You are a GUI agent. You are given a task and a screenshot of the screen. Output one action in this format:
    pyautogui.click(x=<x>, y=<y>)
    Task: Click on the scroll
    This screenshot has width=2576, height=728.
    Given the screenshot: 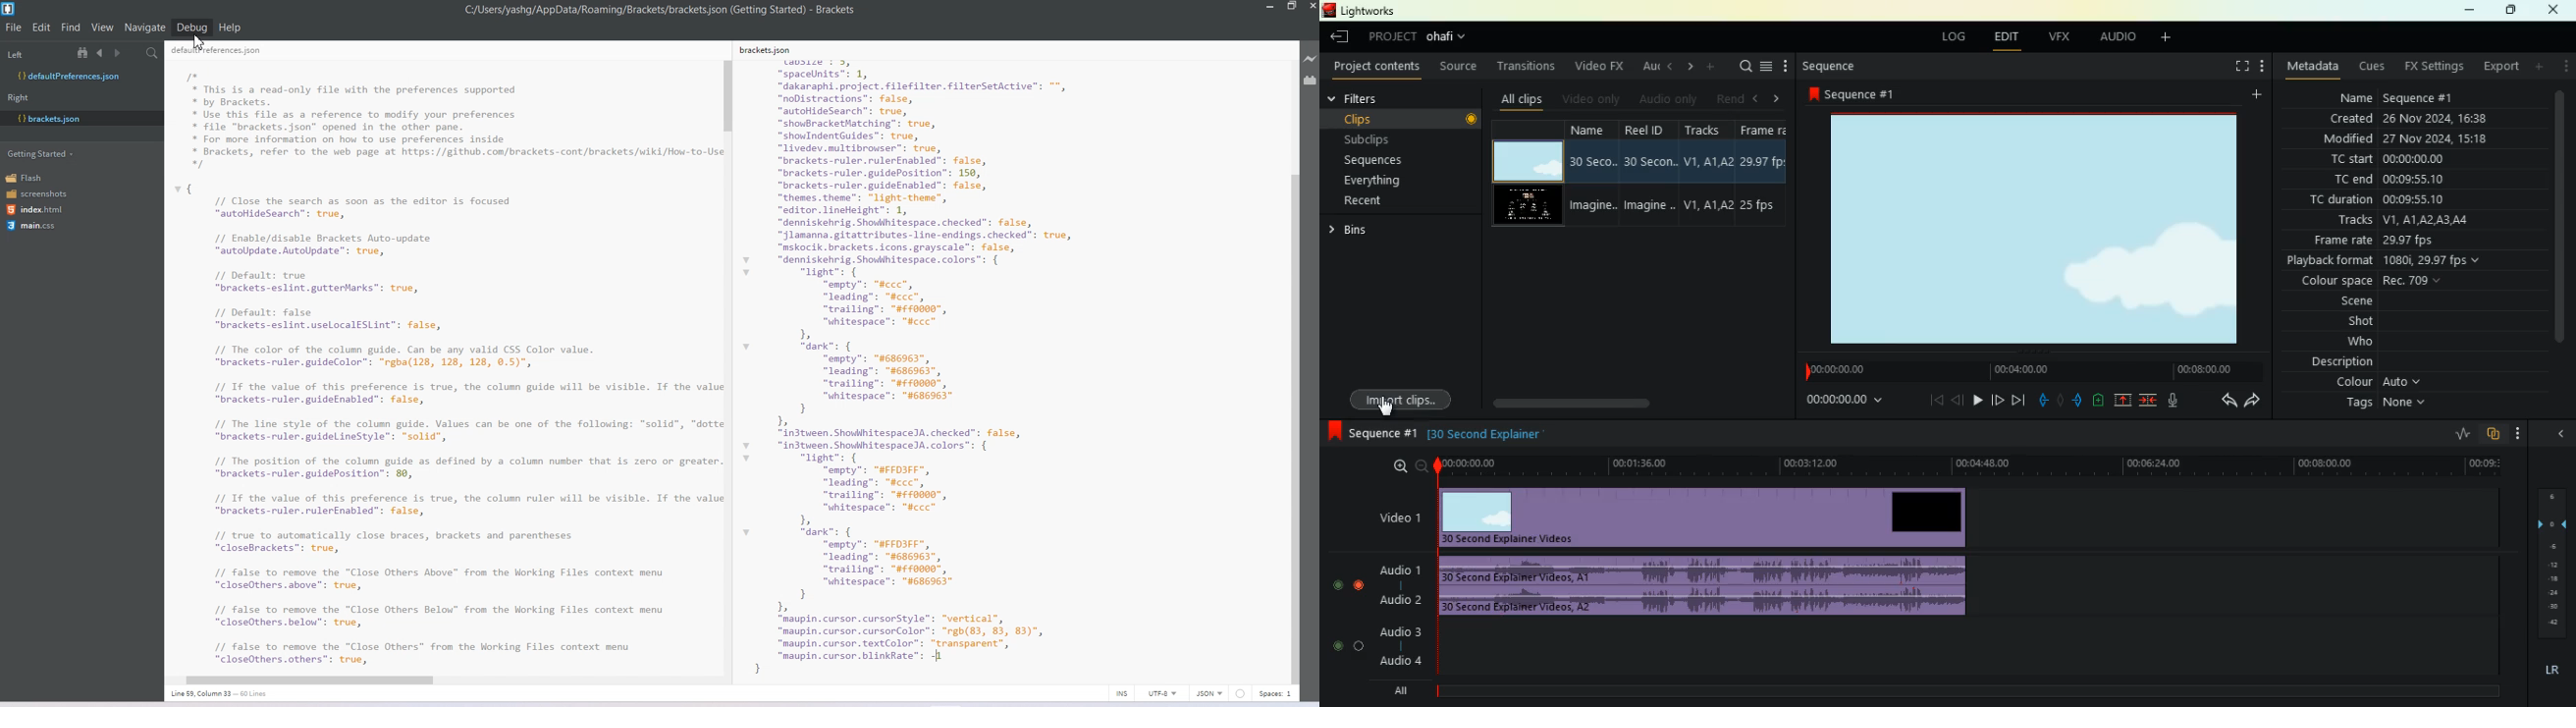 What is the action you would take?
    pyautogui.click(x=1606, y=397)
    